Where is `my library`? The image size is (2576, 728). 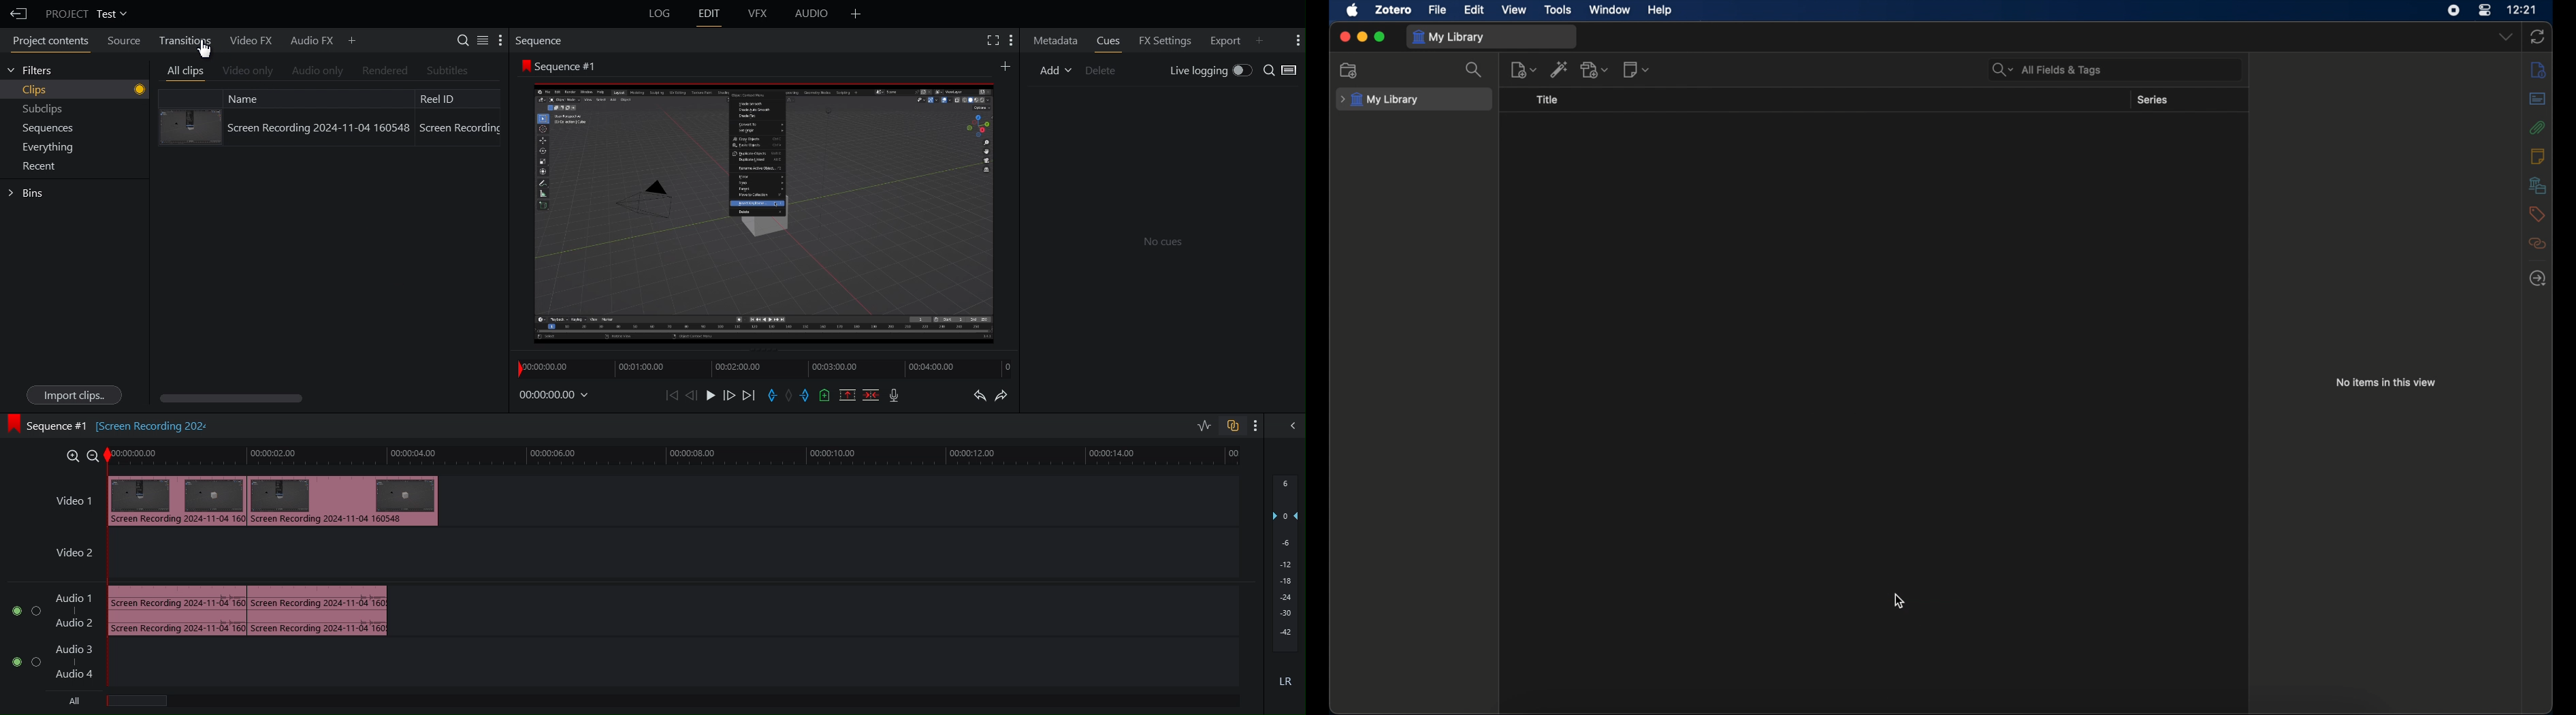
my library is located at coordinates (1379, 100).